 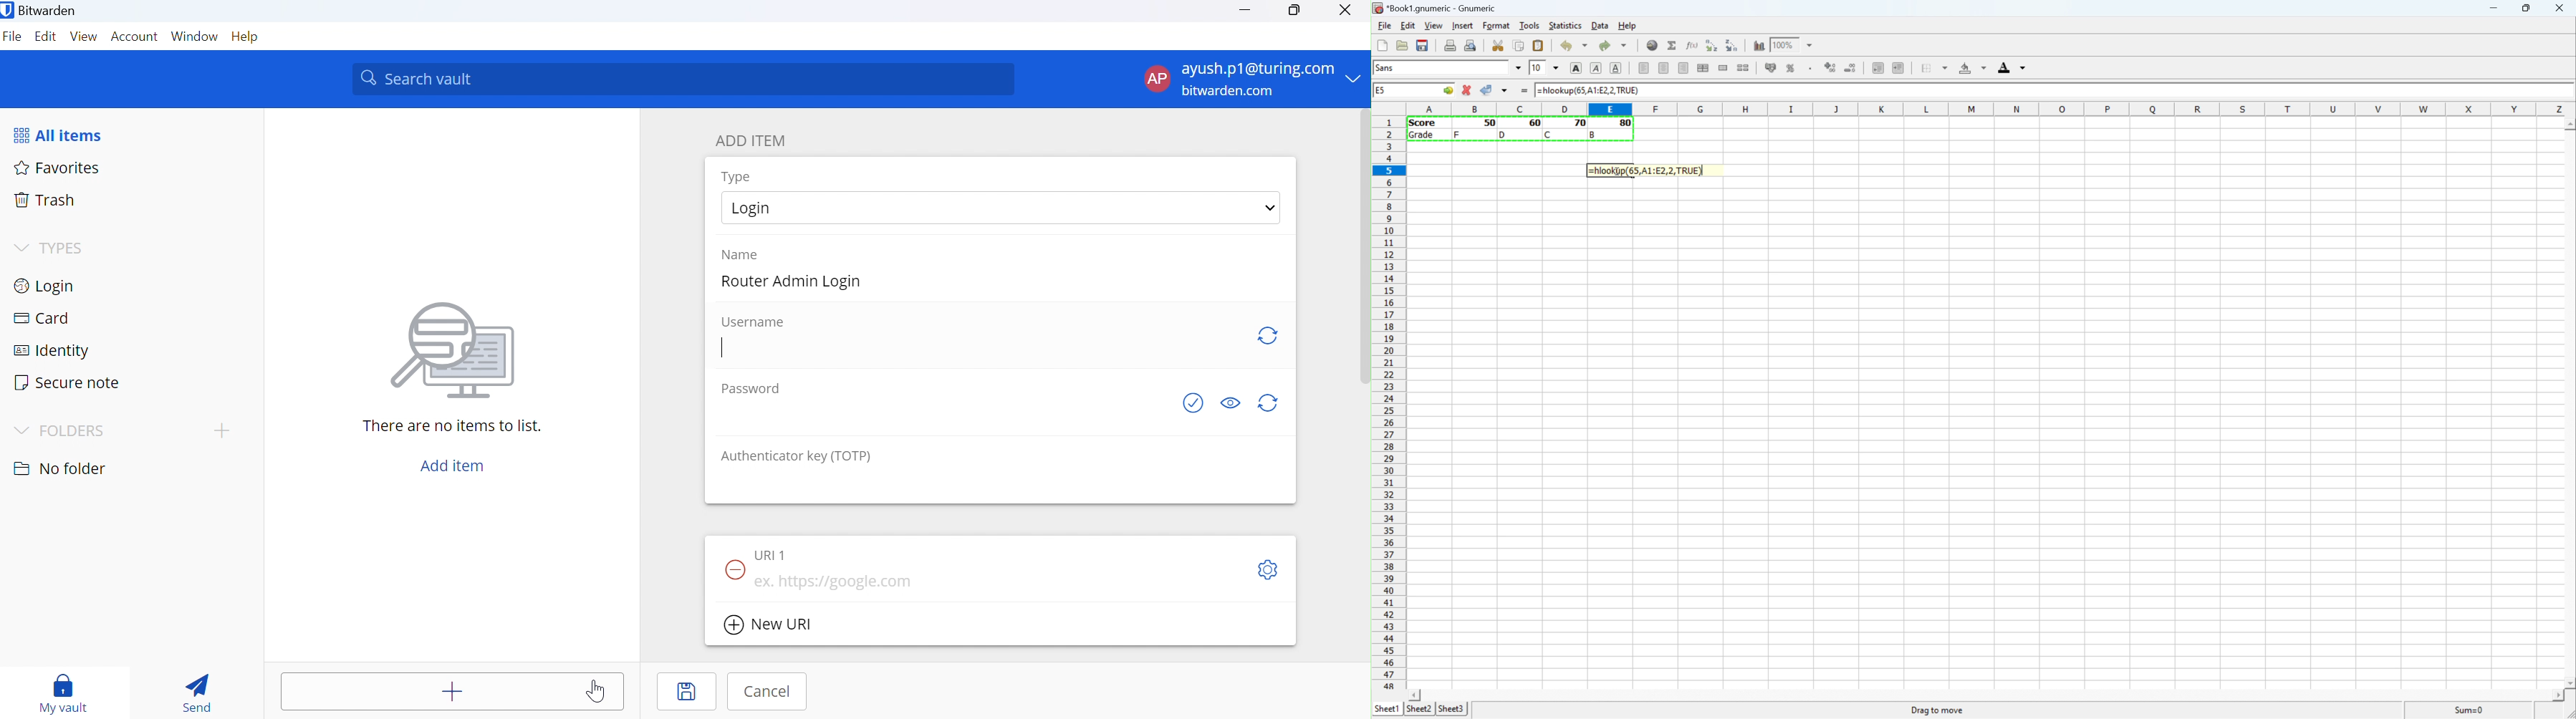 I want to click on =hlookup(65, A1:E2, 2, TRUE), so click(x=1646, y=170).